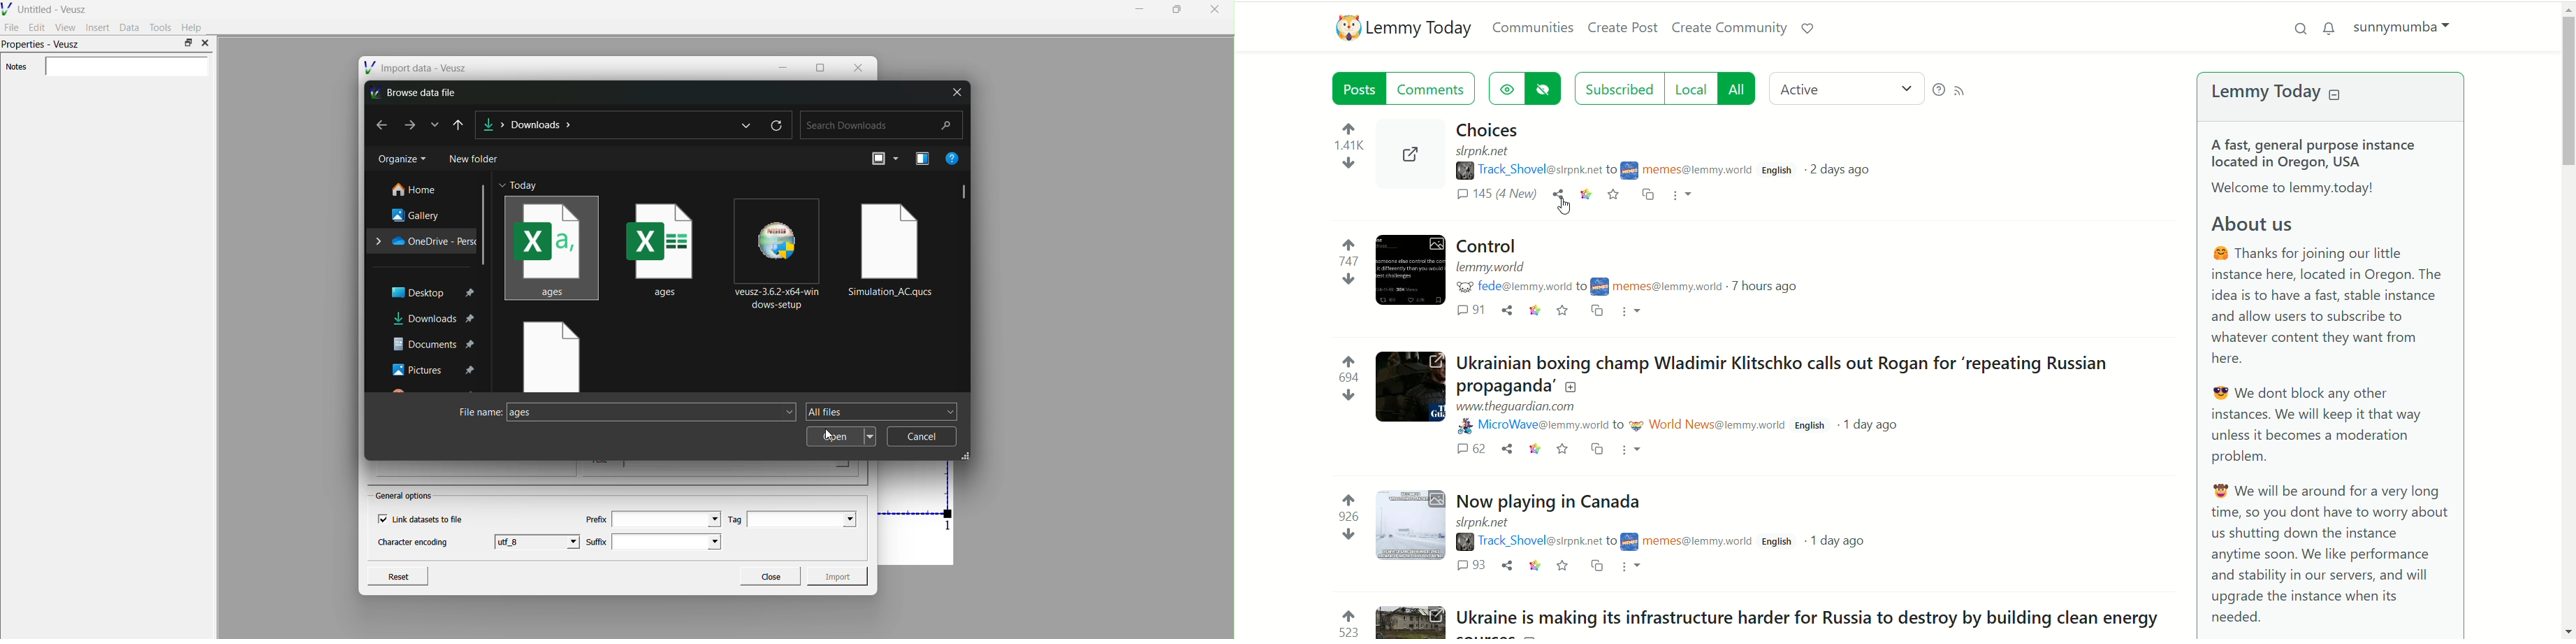  What do you see at coordinates (1684, 538) in the screenshot?
I see `community` at bounding box center [1684, 538].